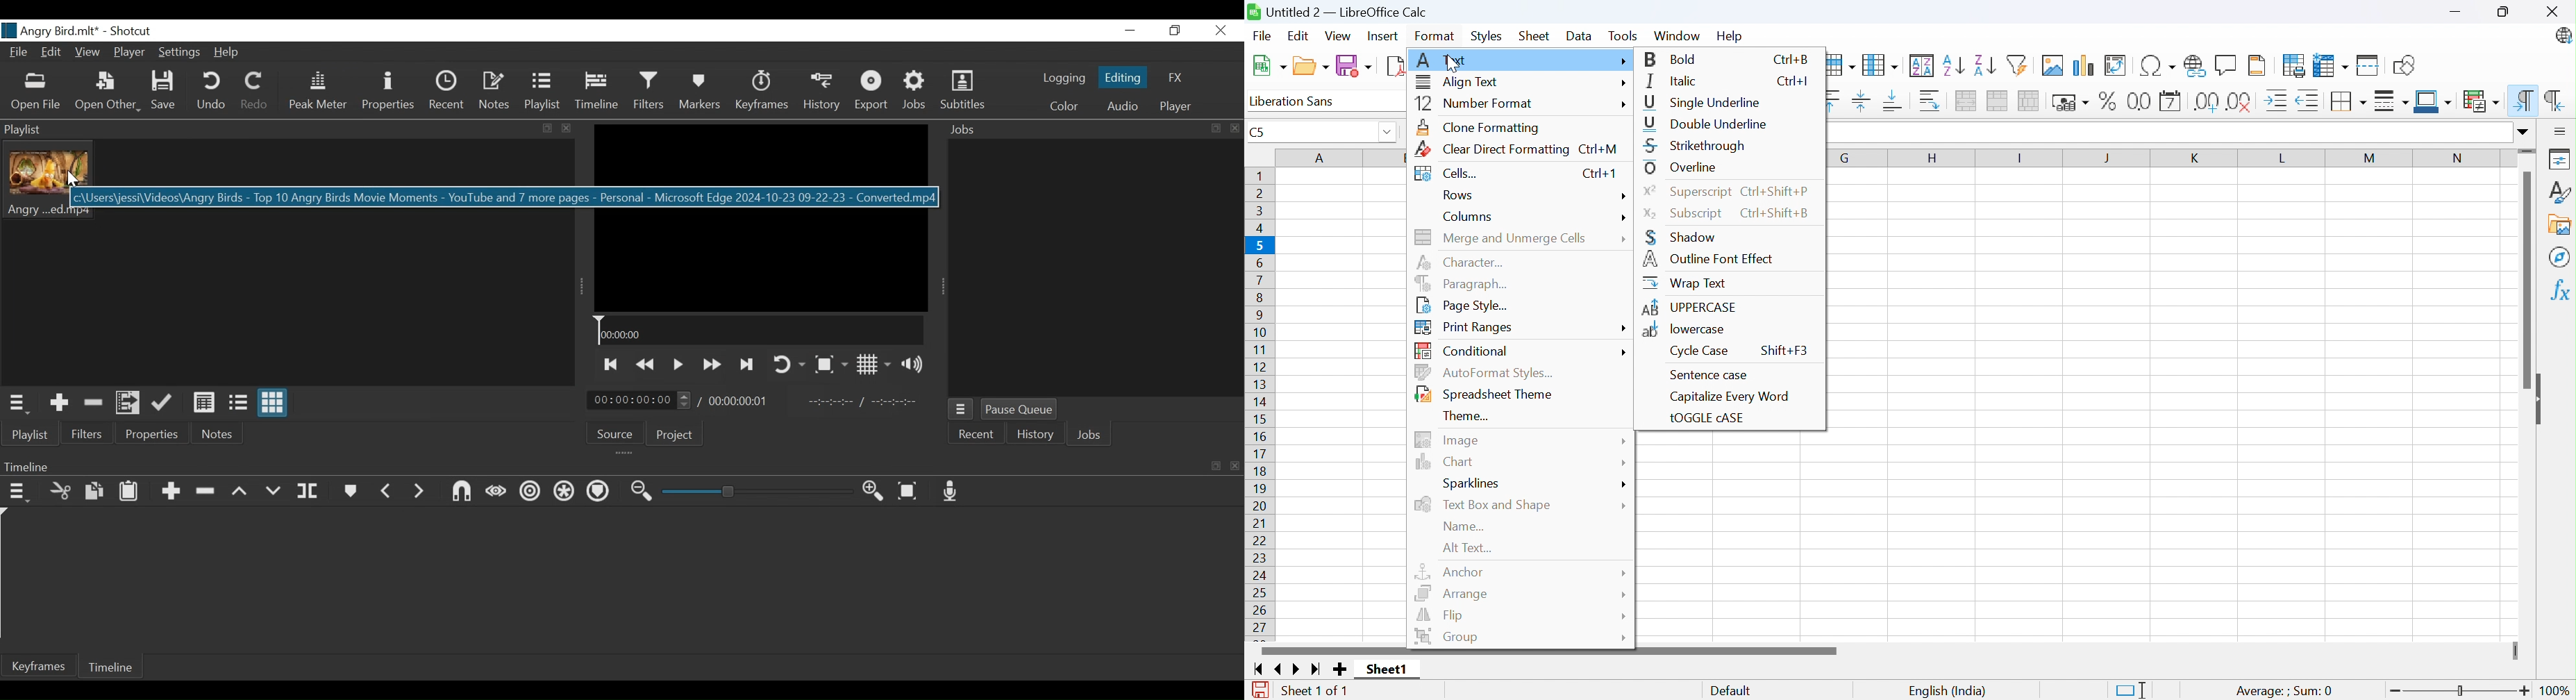 This screenshot has height=700, width=2576. I want to click on Slider, so click(2462, 690).